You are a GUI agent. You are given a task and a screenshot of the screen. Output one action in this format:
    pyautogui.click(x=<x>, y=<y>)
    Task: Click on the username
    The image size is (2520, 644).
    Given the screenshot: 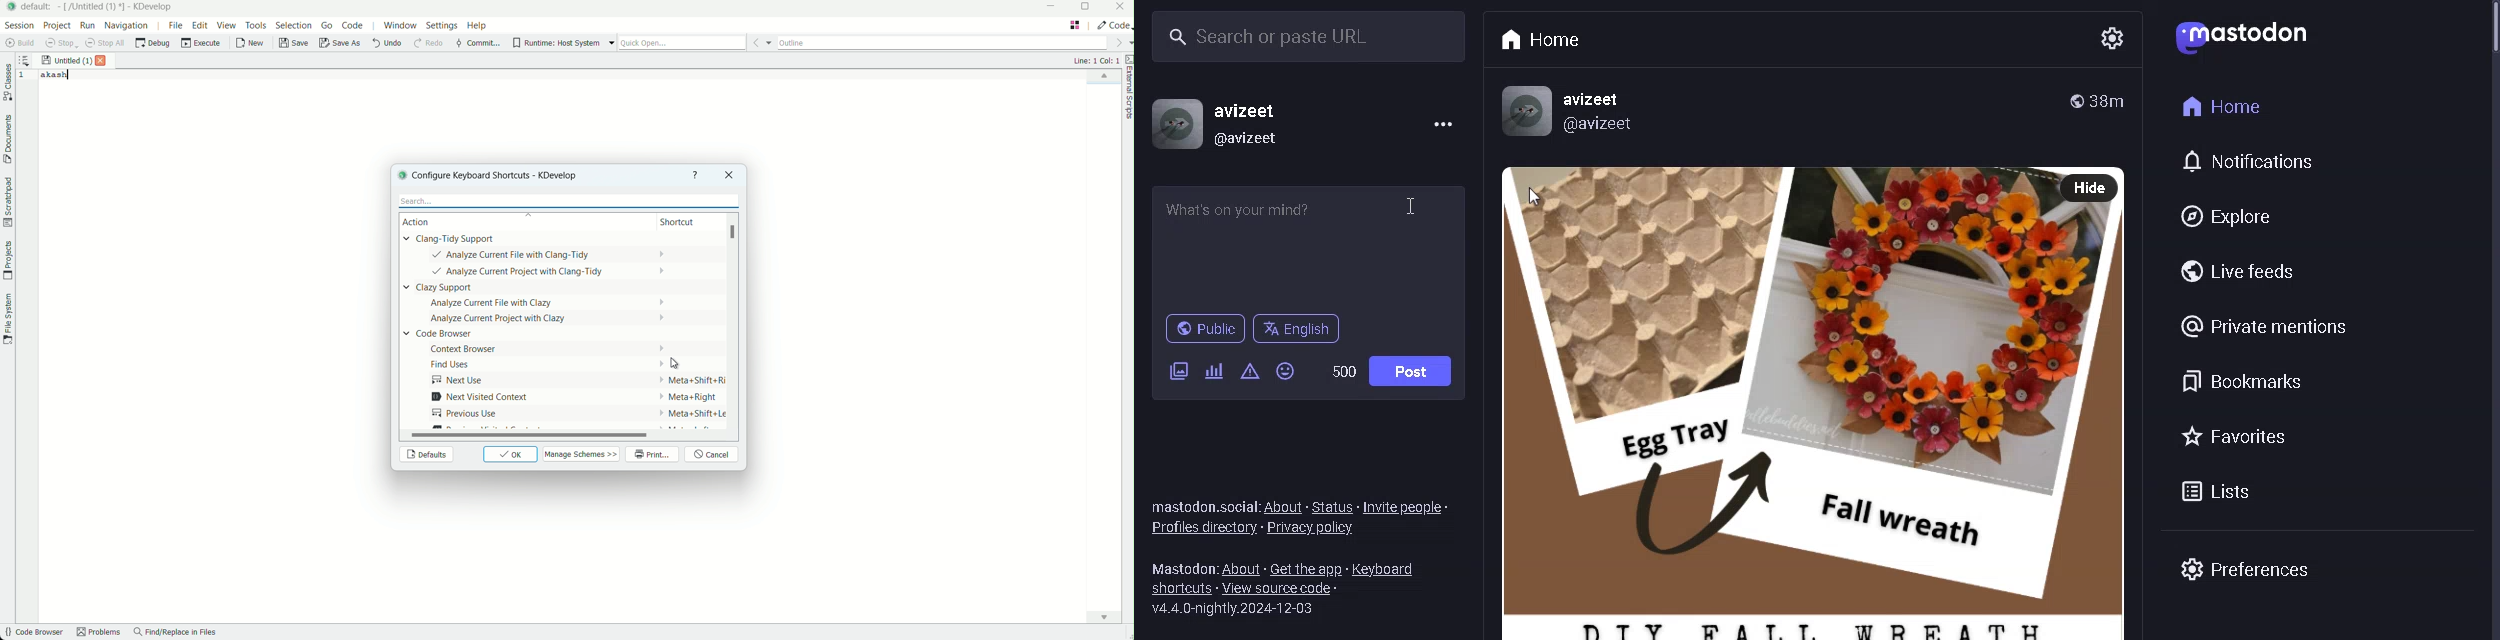 What is the action you would take?
    pyautogui.click(x=1251, y=111)
    